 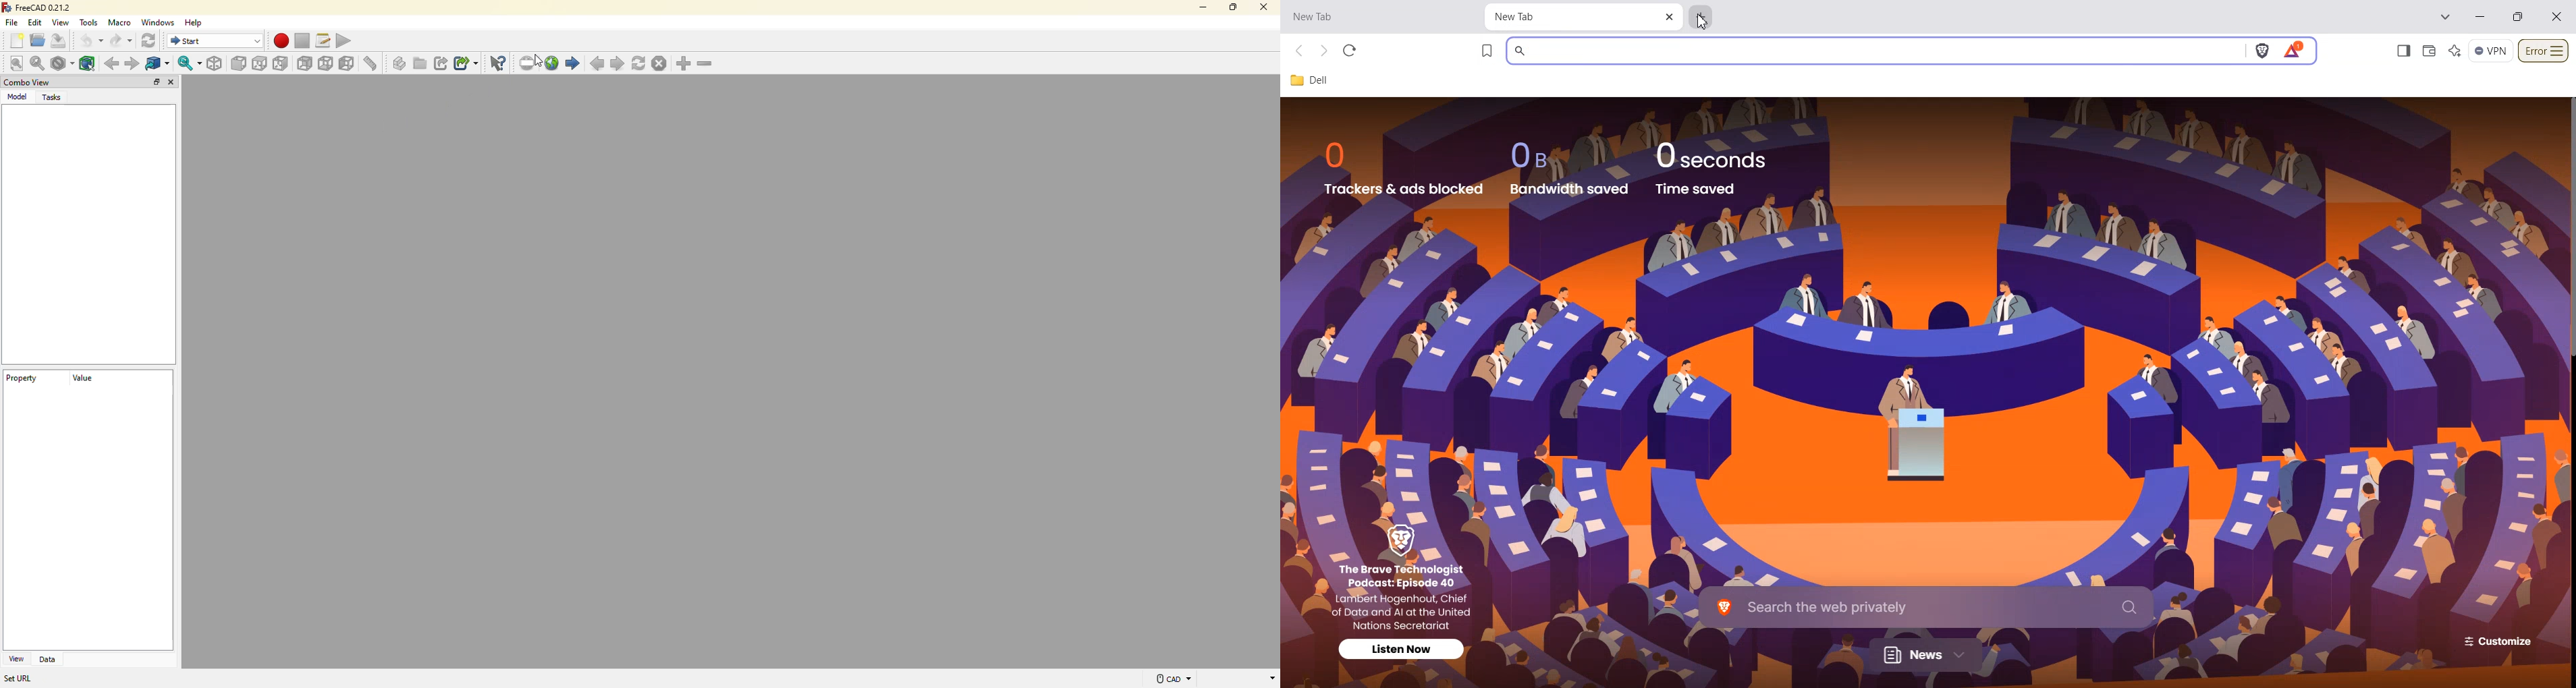 What do you see at coordinates (528, 63) in the screenshot?
I see `set url` at bounding box center [528, 63].